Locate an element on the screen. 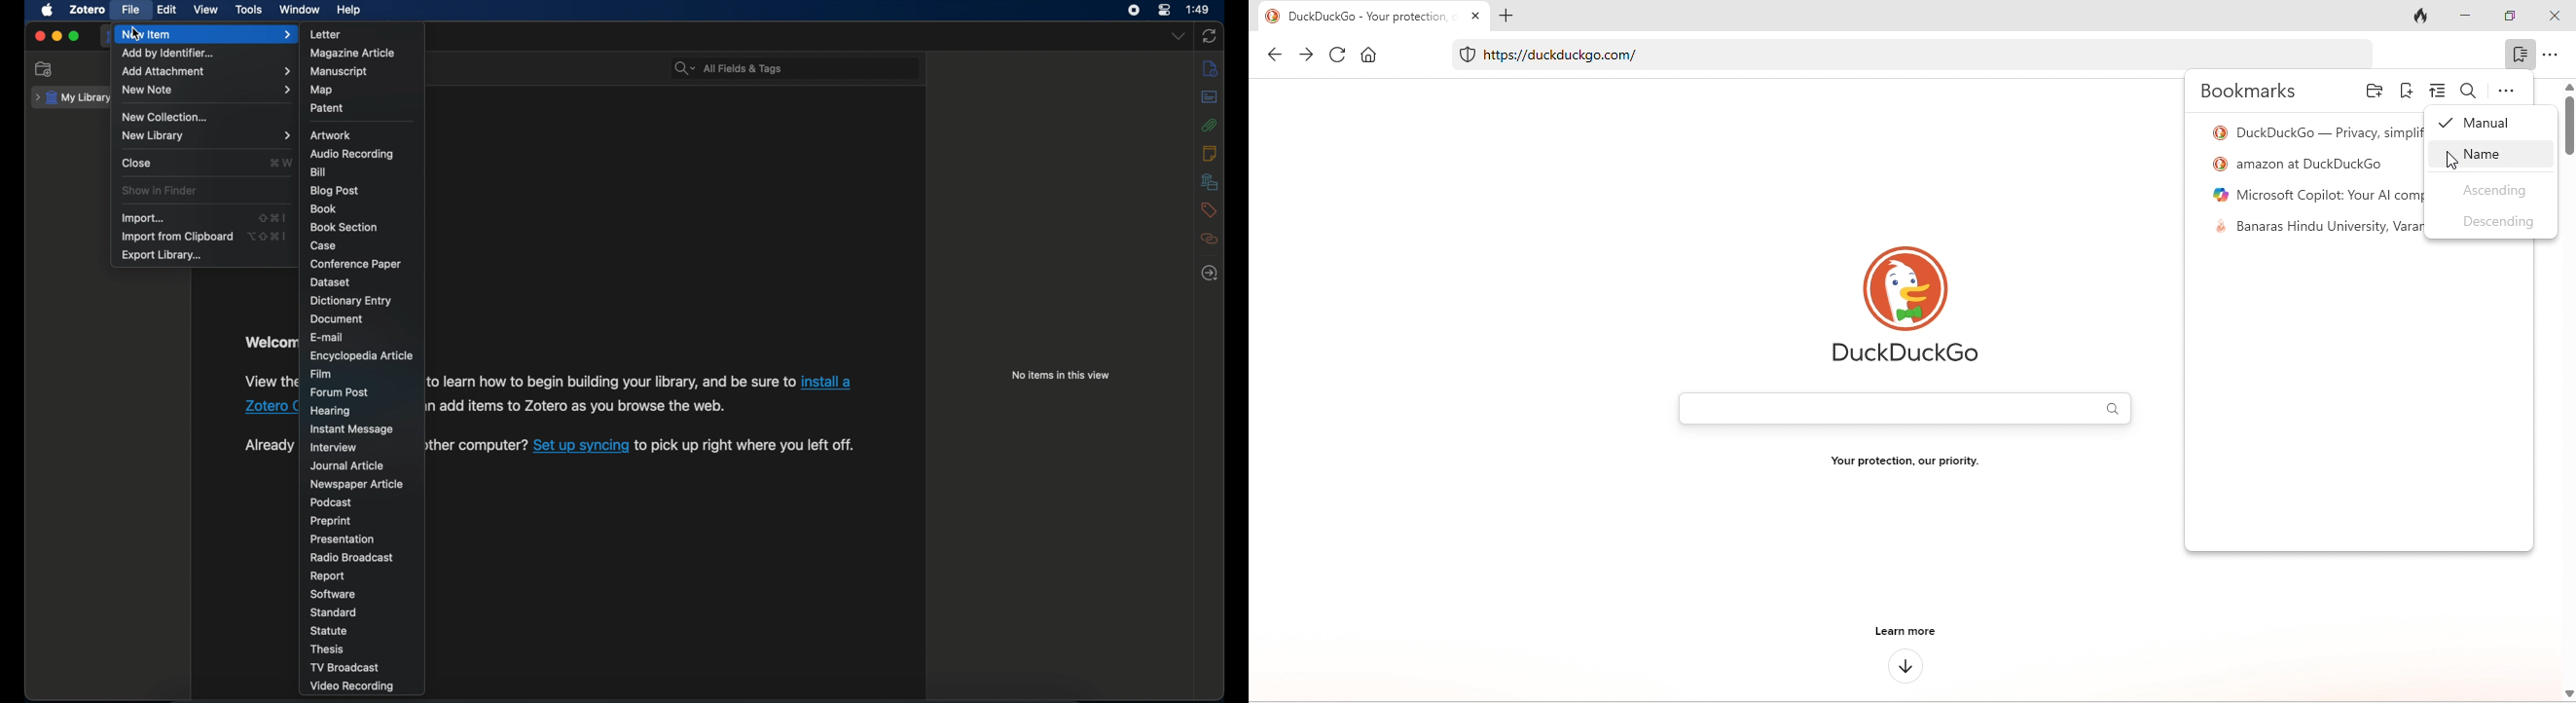 Image resolution: width=2576 pixels, height=728 pixels. book is located at coordinates (324, 208).